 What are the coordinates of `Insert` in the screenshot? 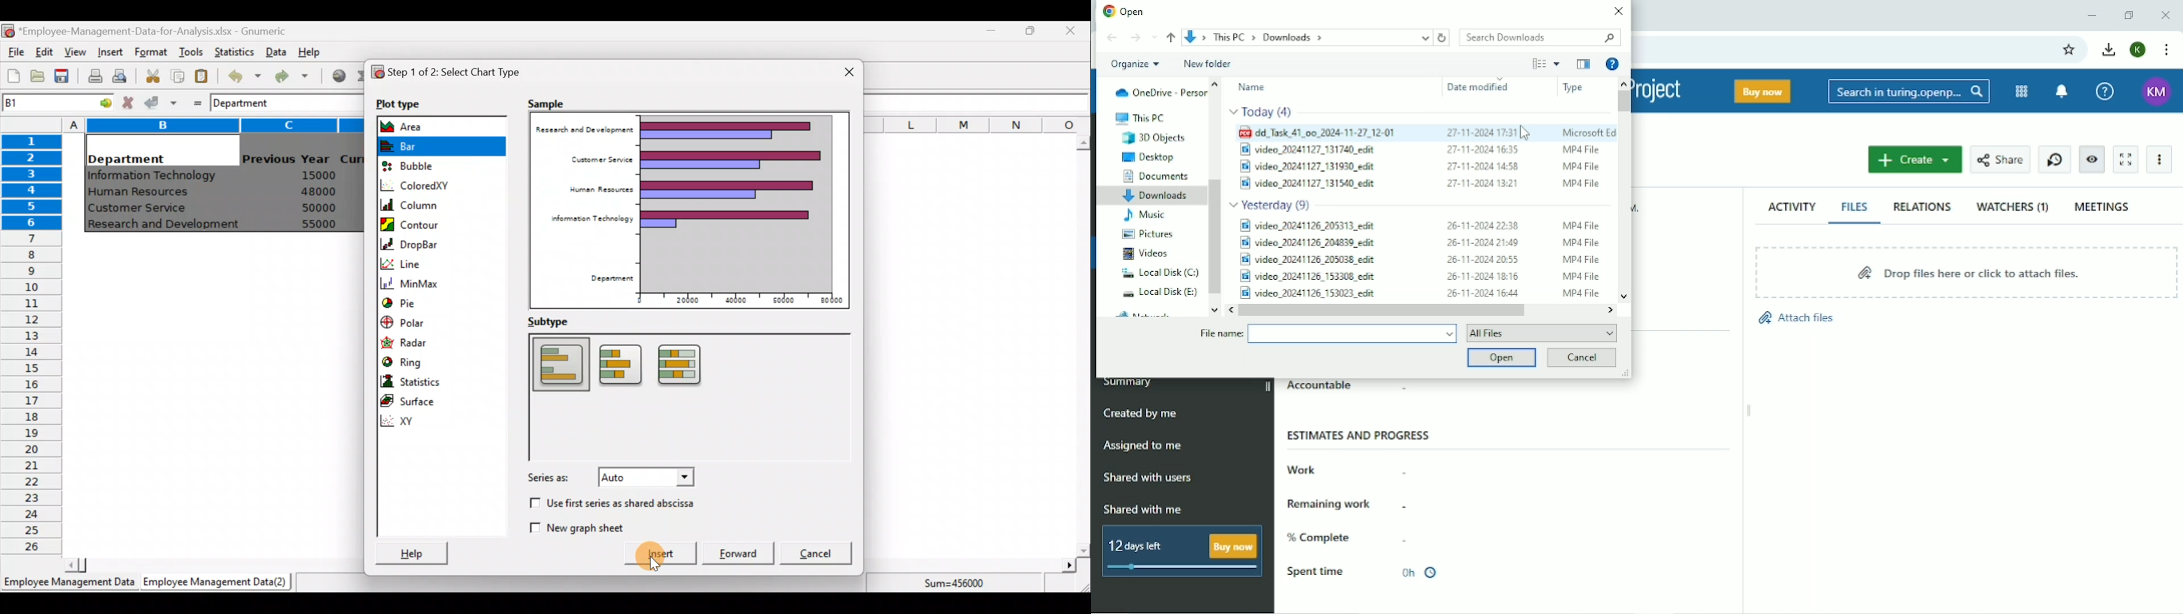 It's located at (662, 555).